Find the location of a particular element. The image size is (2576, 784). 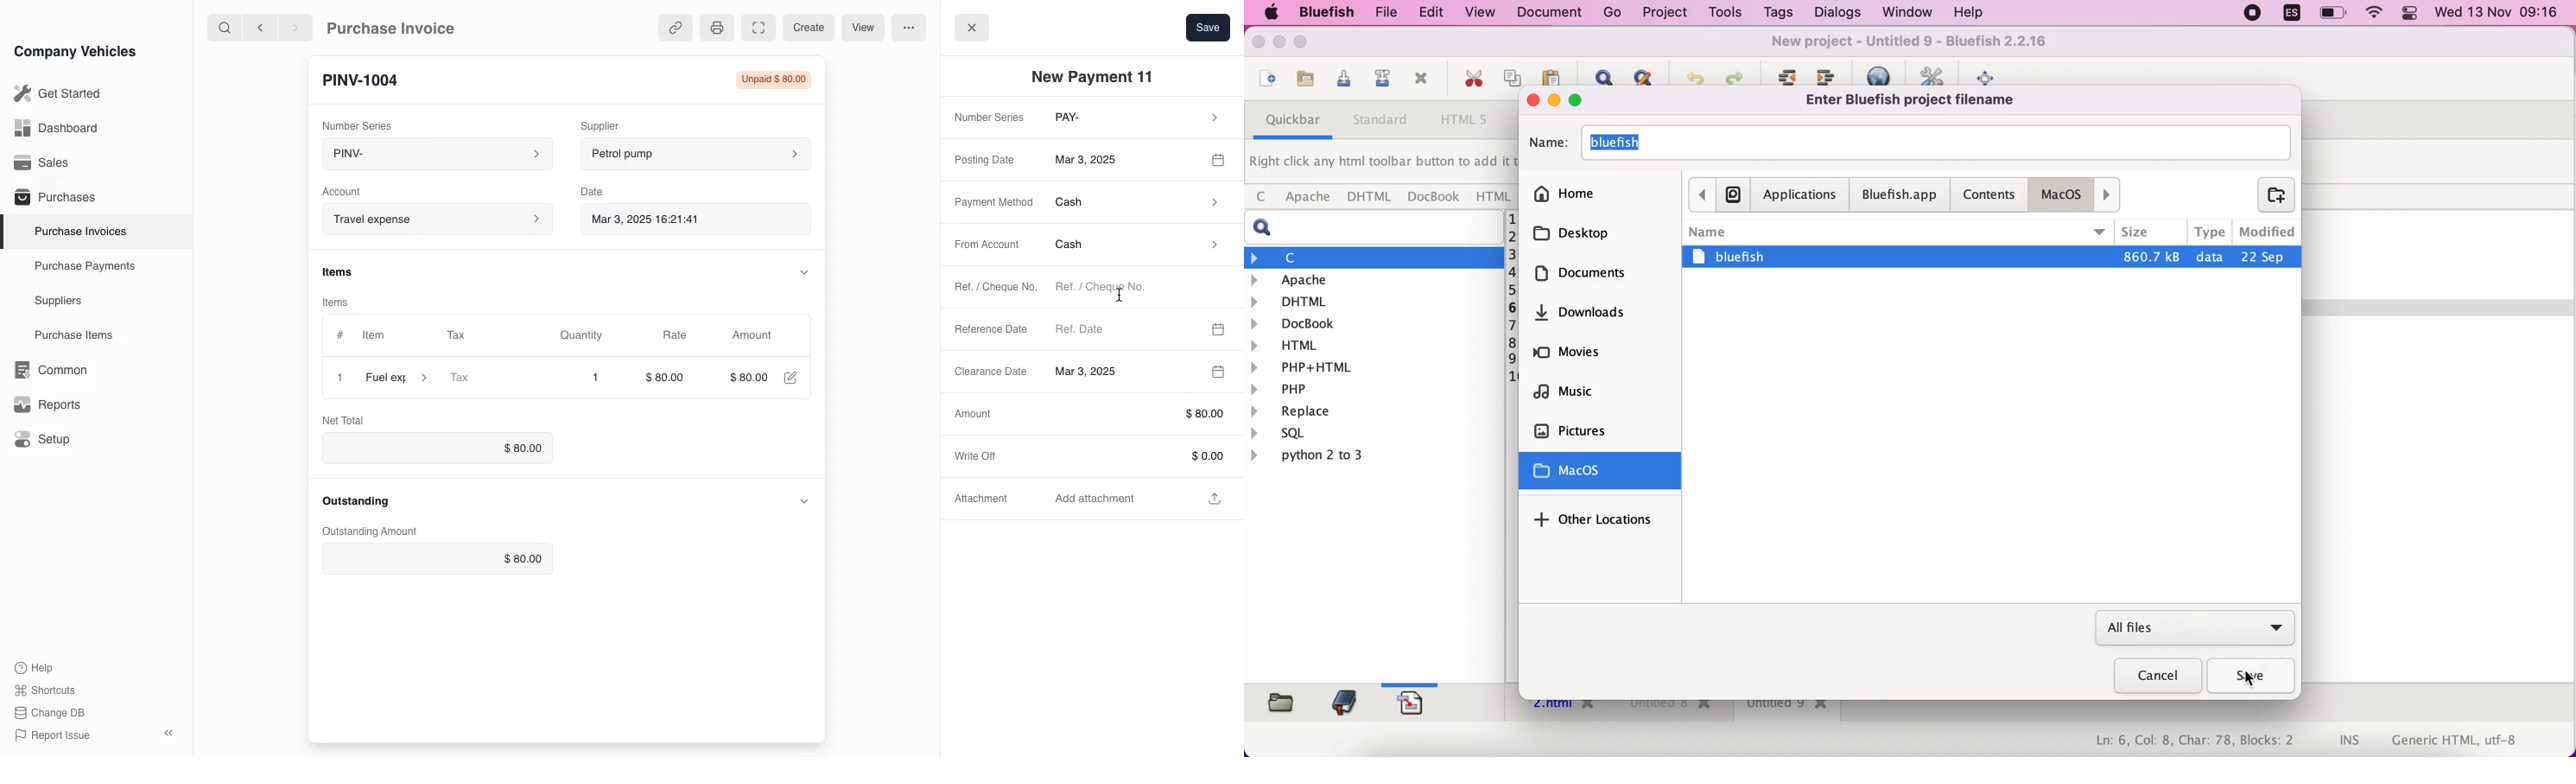

petrol pump is located at coordinates (696, 151).